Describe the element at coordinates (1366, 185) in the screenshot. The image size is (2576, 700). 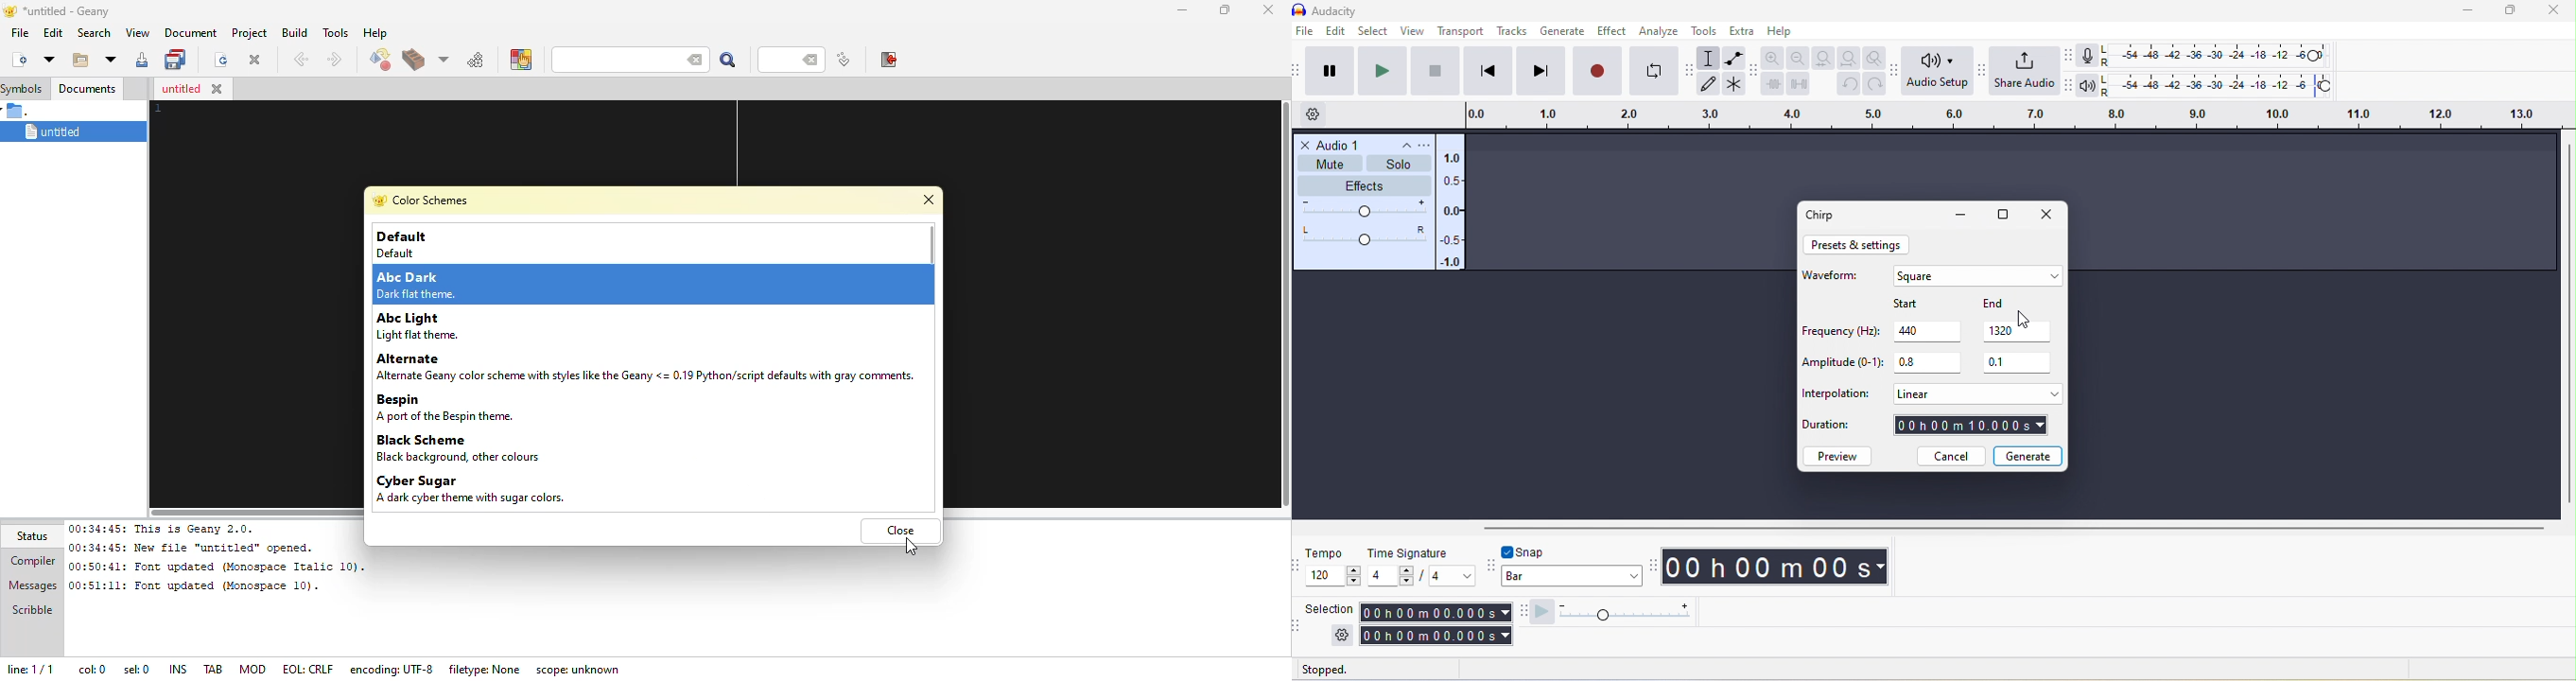
I see `effects` at that location.